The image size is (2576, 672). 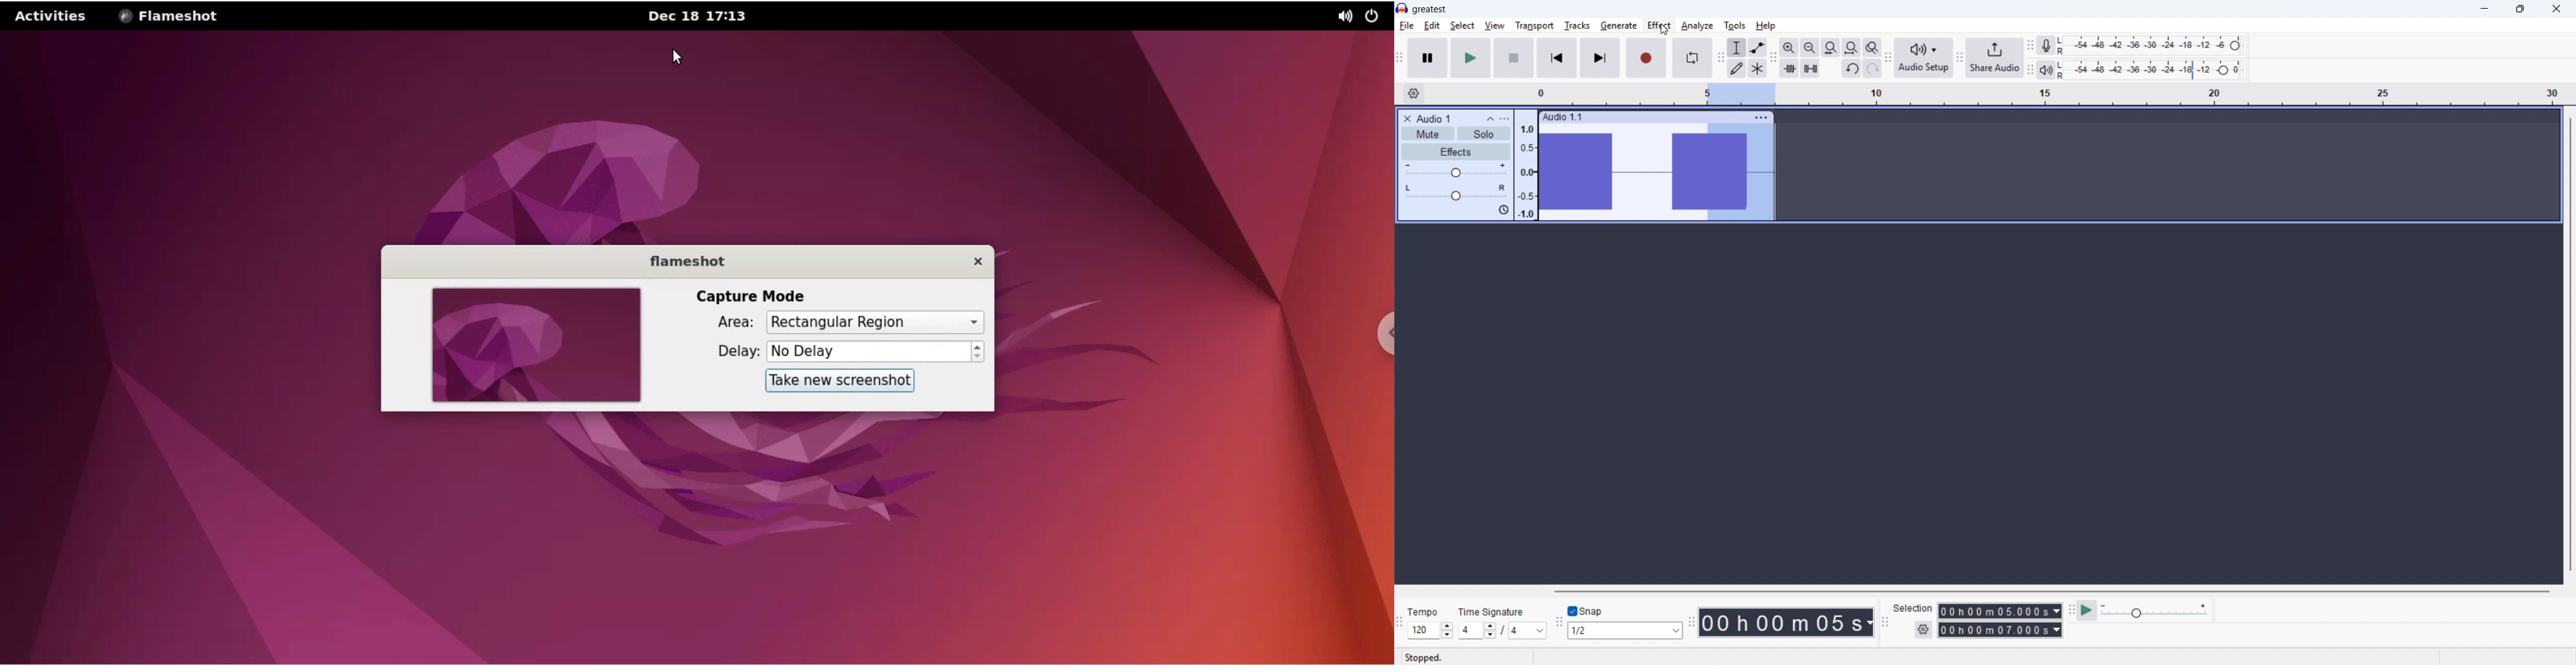 I want to click on Redo , so click(x=1872, y=68).